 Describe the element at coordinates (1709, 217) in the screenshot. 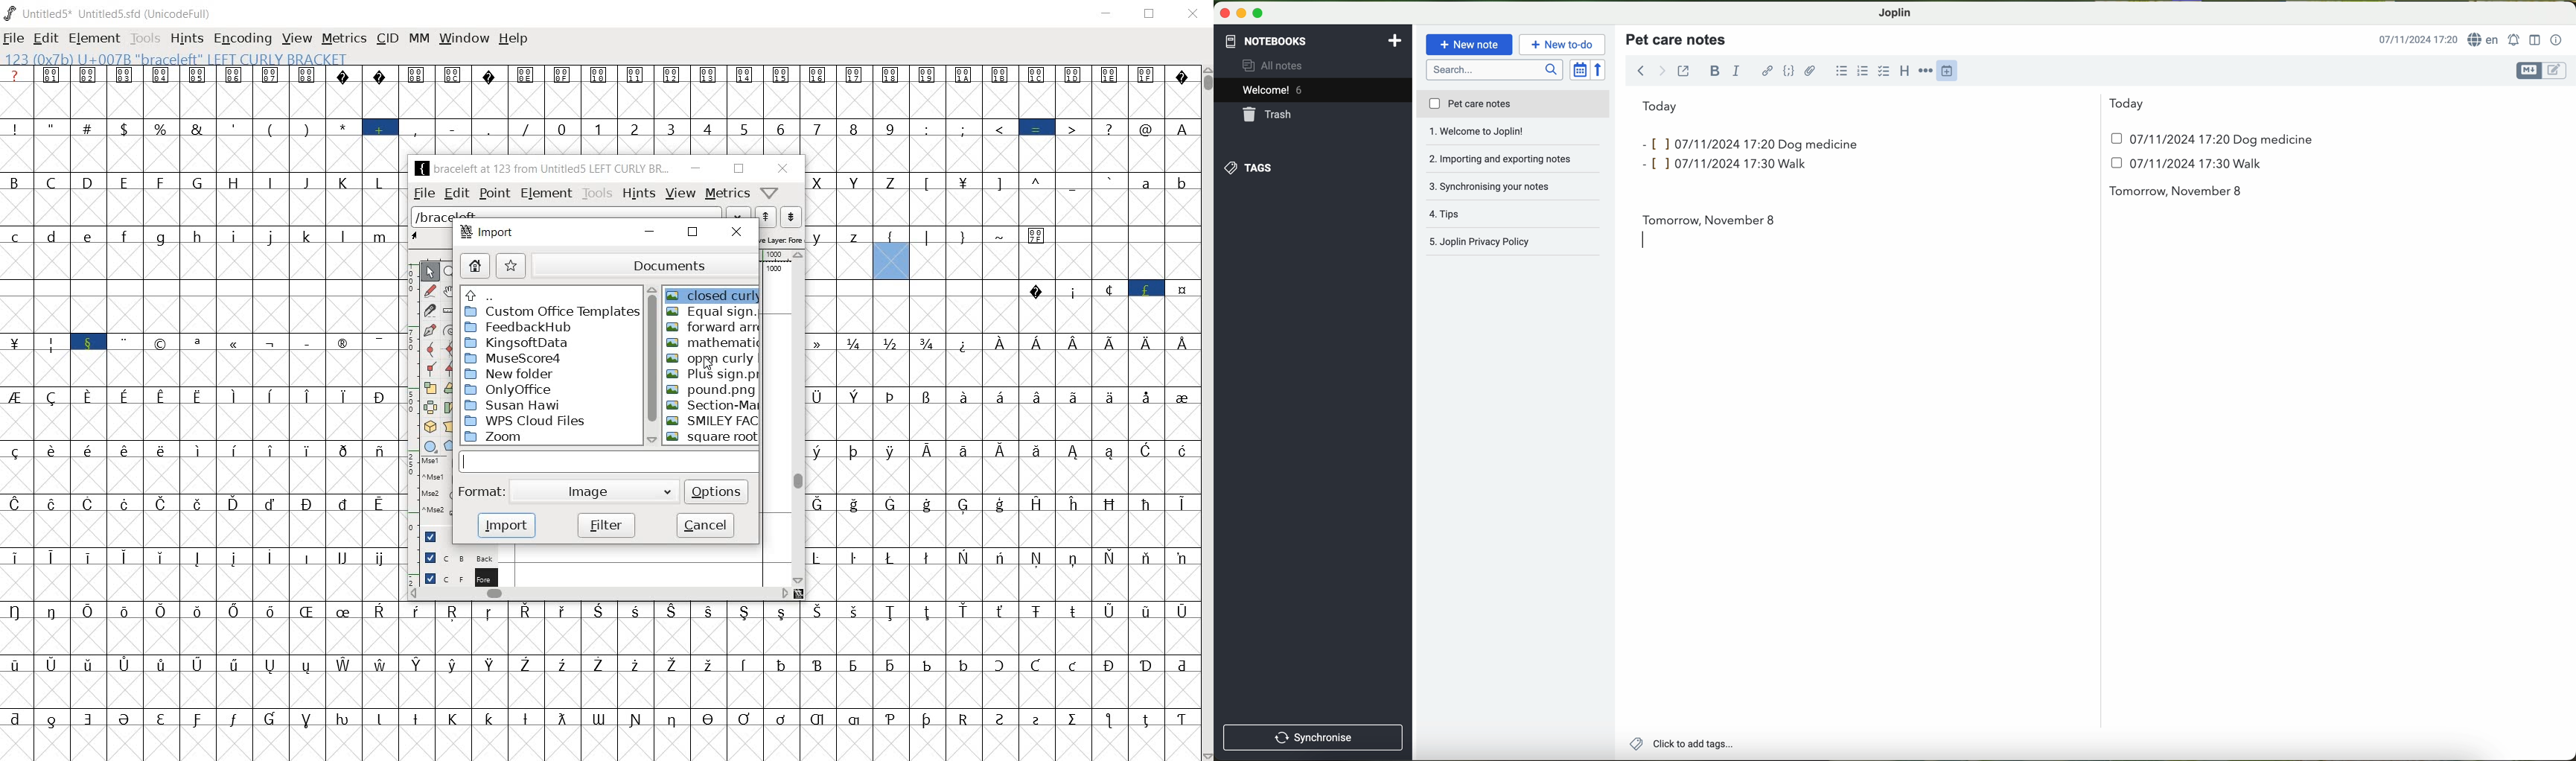

I see `tomorrow` at that location.